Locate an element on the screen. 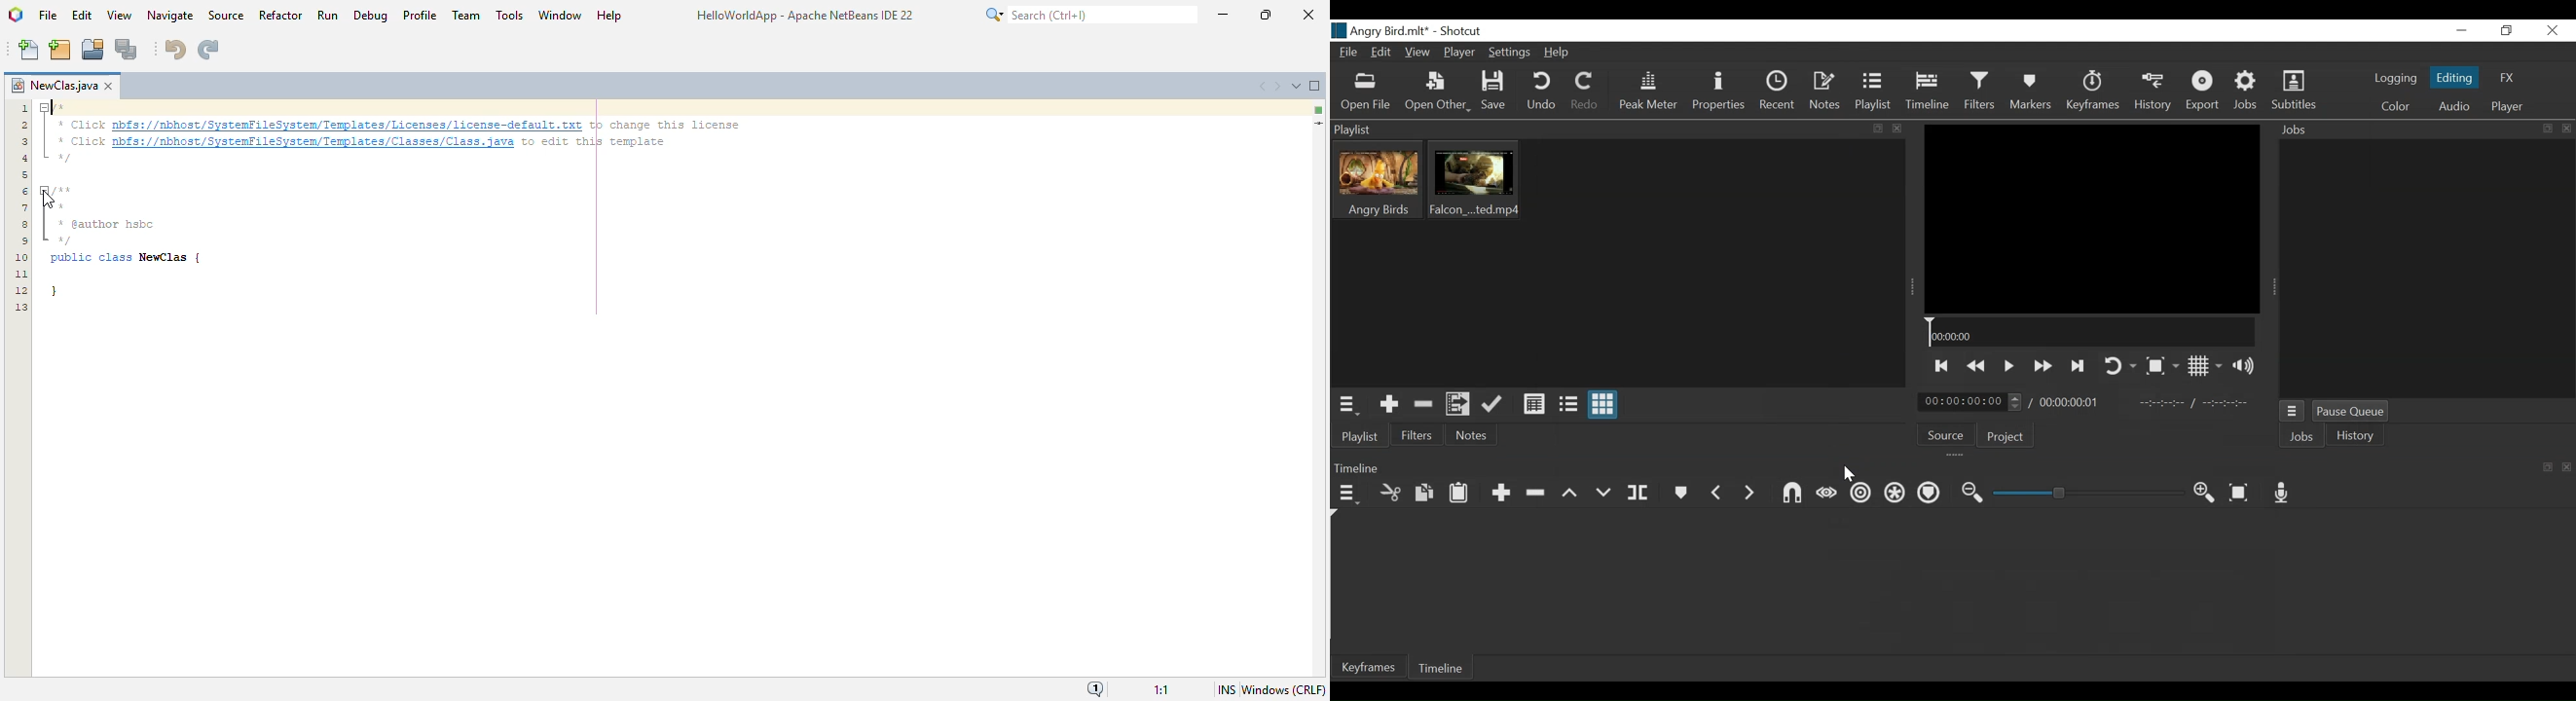 The height and width of the screenshot is (728, 2576). Shotcut is located at coordinates (1459, 31).